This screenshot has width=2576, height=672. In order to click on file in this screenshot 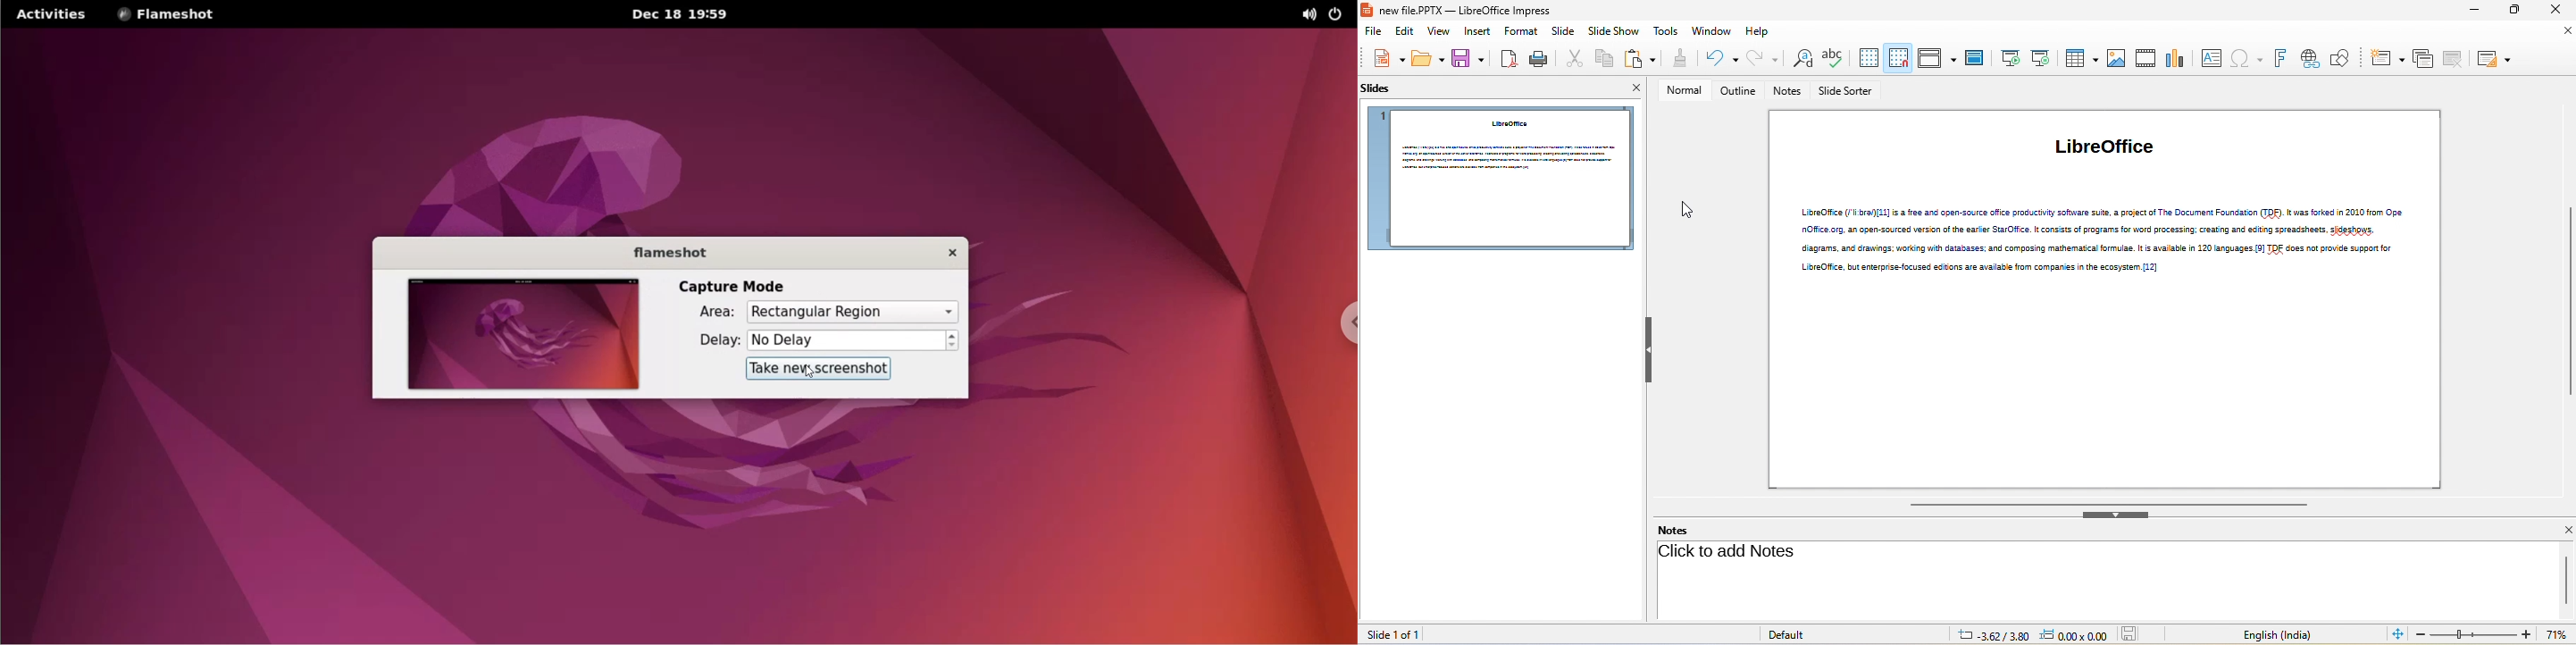, I will do `click(1370, 31)`.